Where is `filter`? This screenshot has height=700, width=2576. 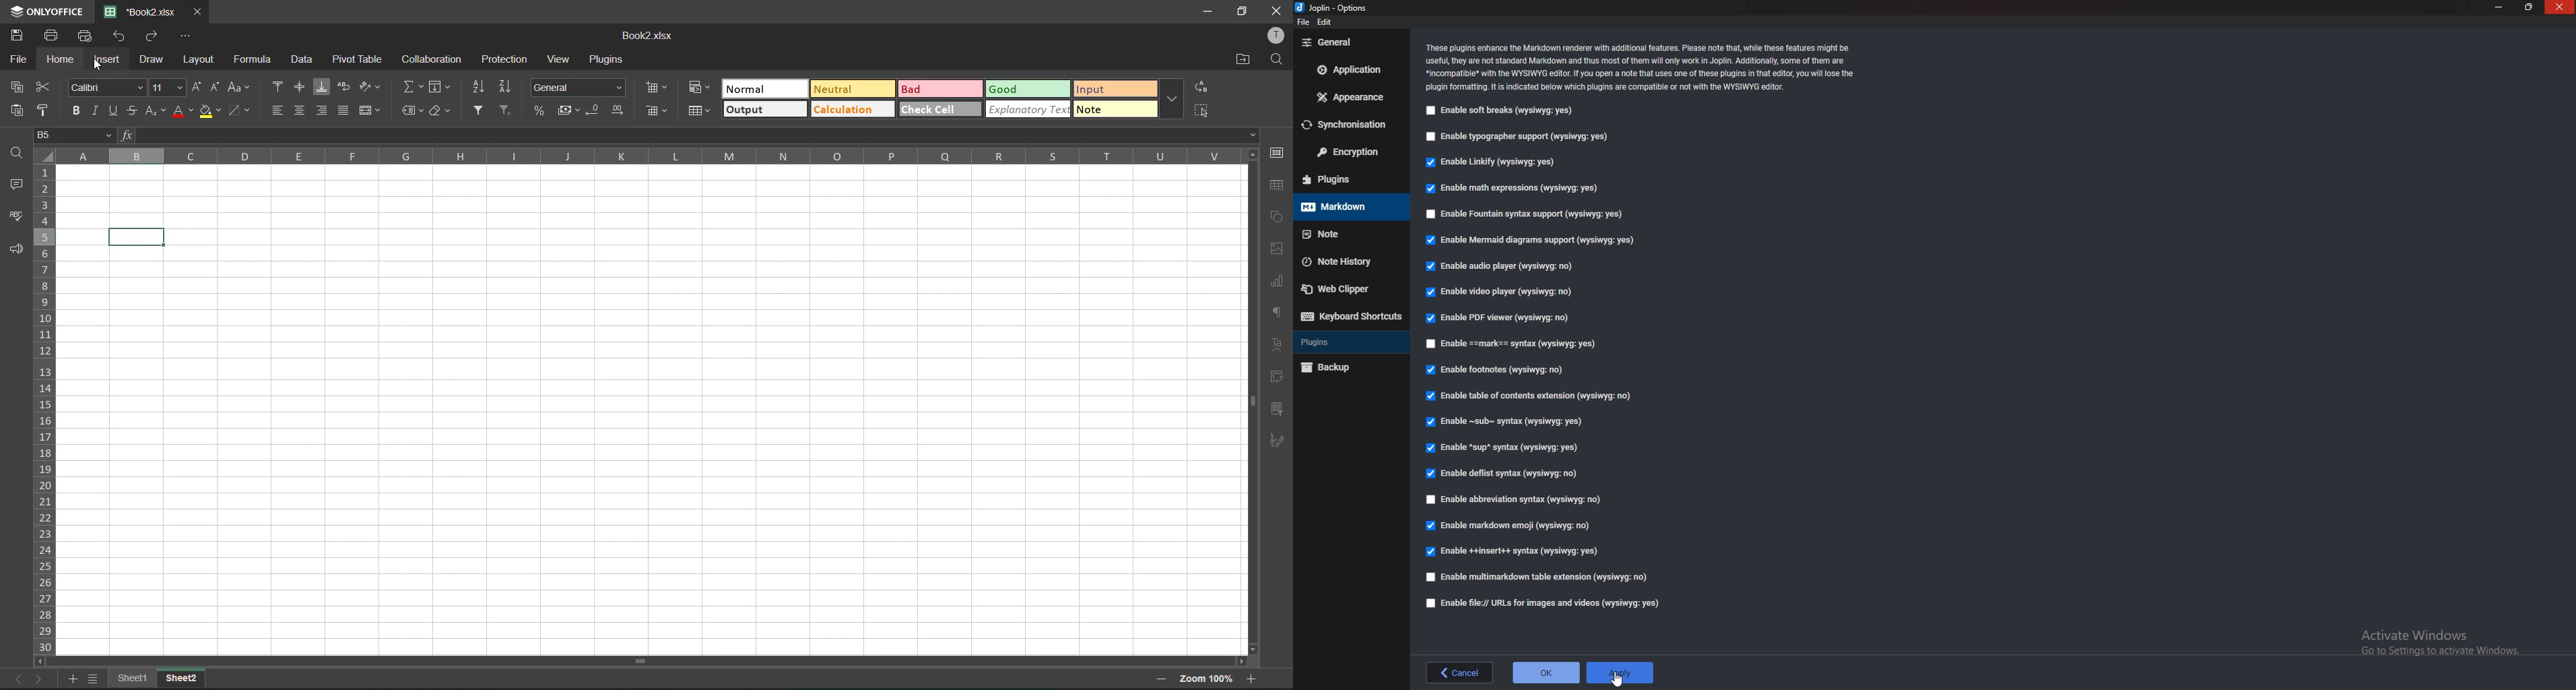 filter is located at coordinates (484, 109).